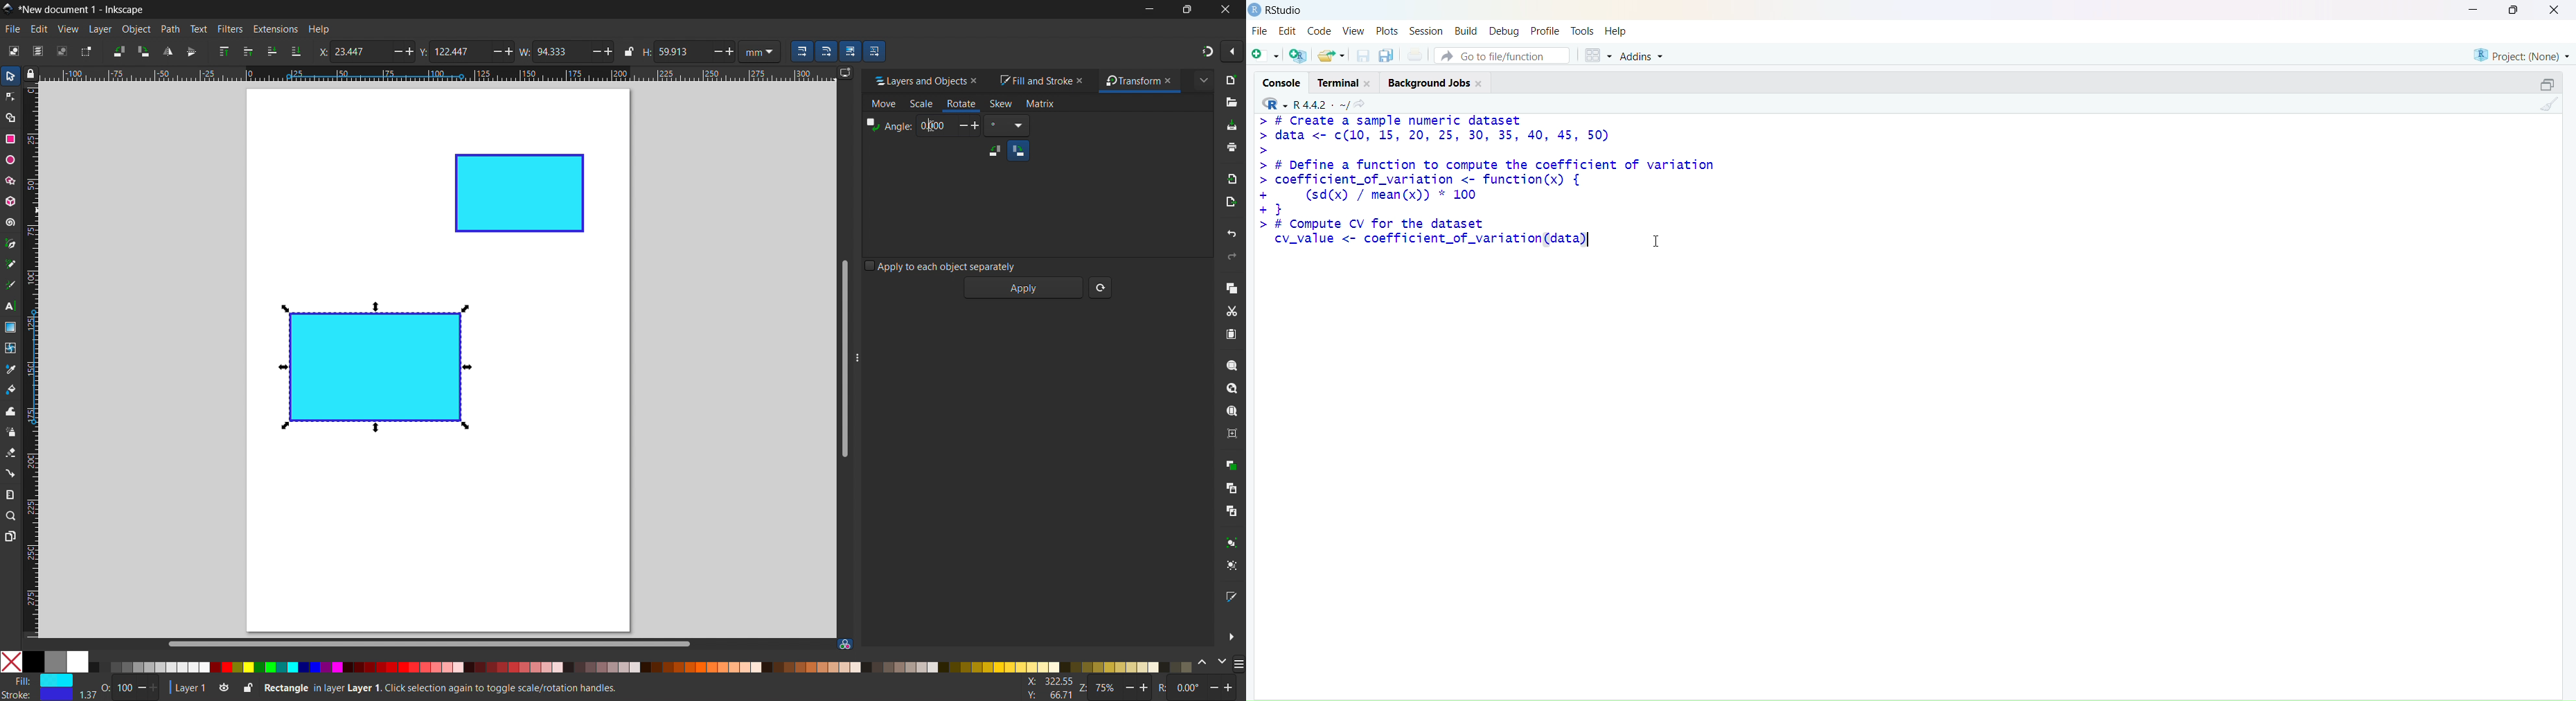 The height and width of the screenshot is (728, 2576). I want to click on select all in all layers, so click(37, 51).